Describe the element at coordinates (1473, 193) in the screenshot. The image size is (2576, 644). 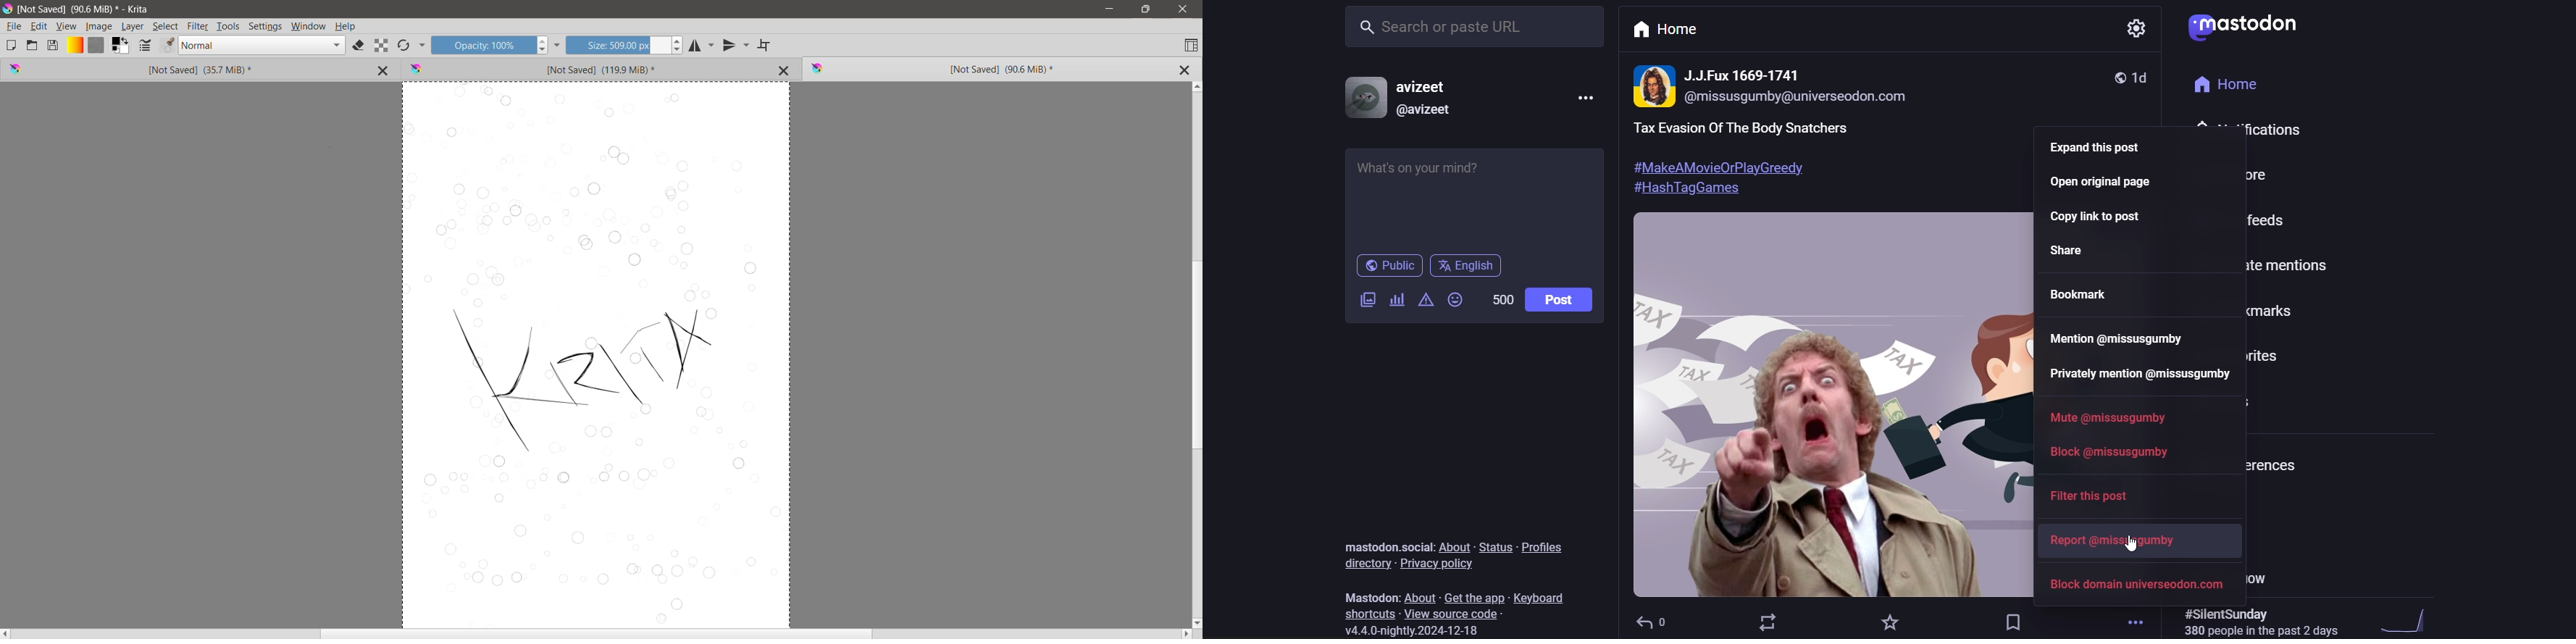
I see `post here` at that location.